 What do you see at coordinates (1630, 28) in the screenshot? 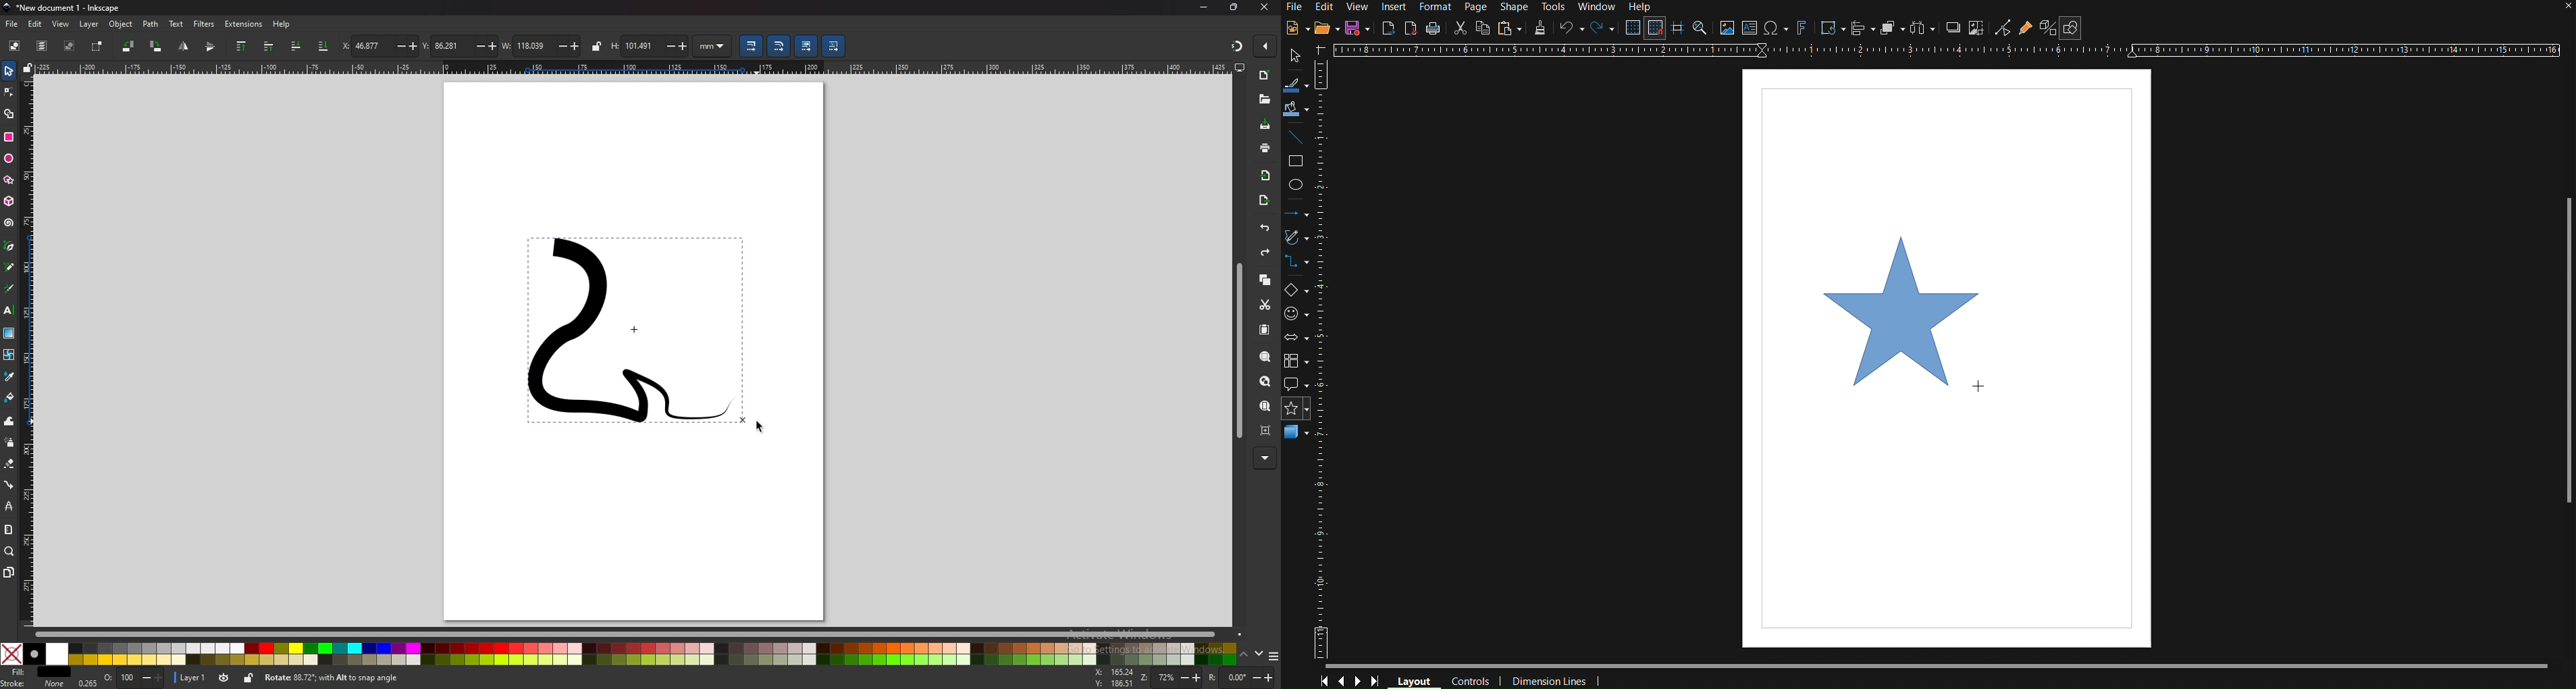
I see `Display Grid` at bounding box center [1630, 28].